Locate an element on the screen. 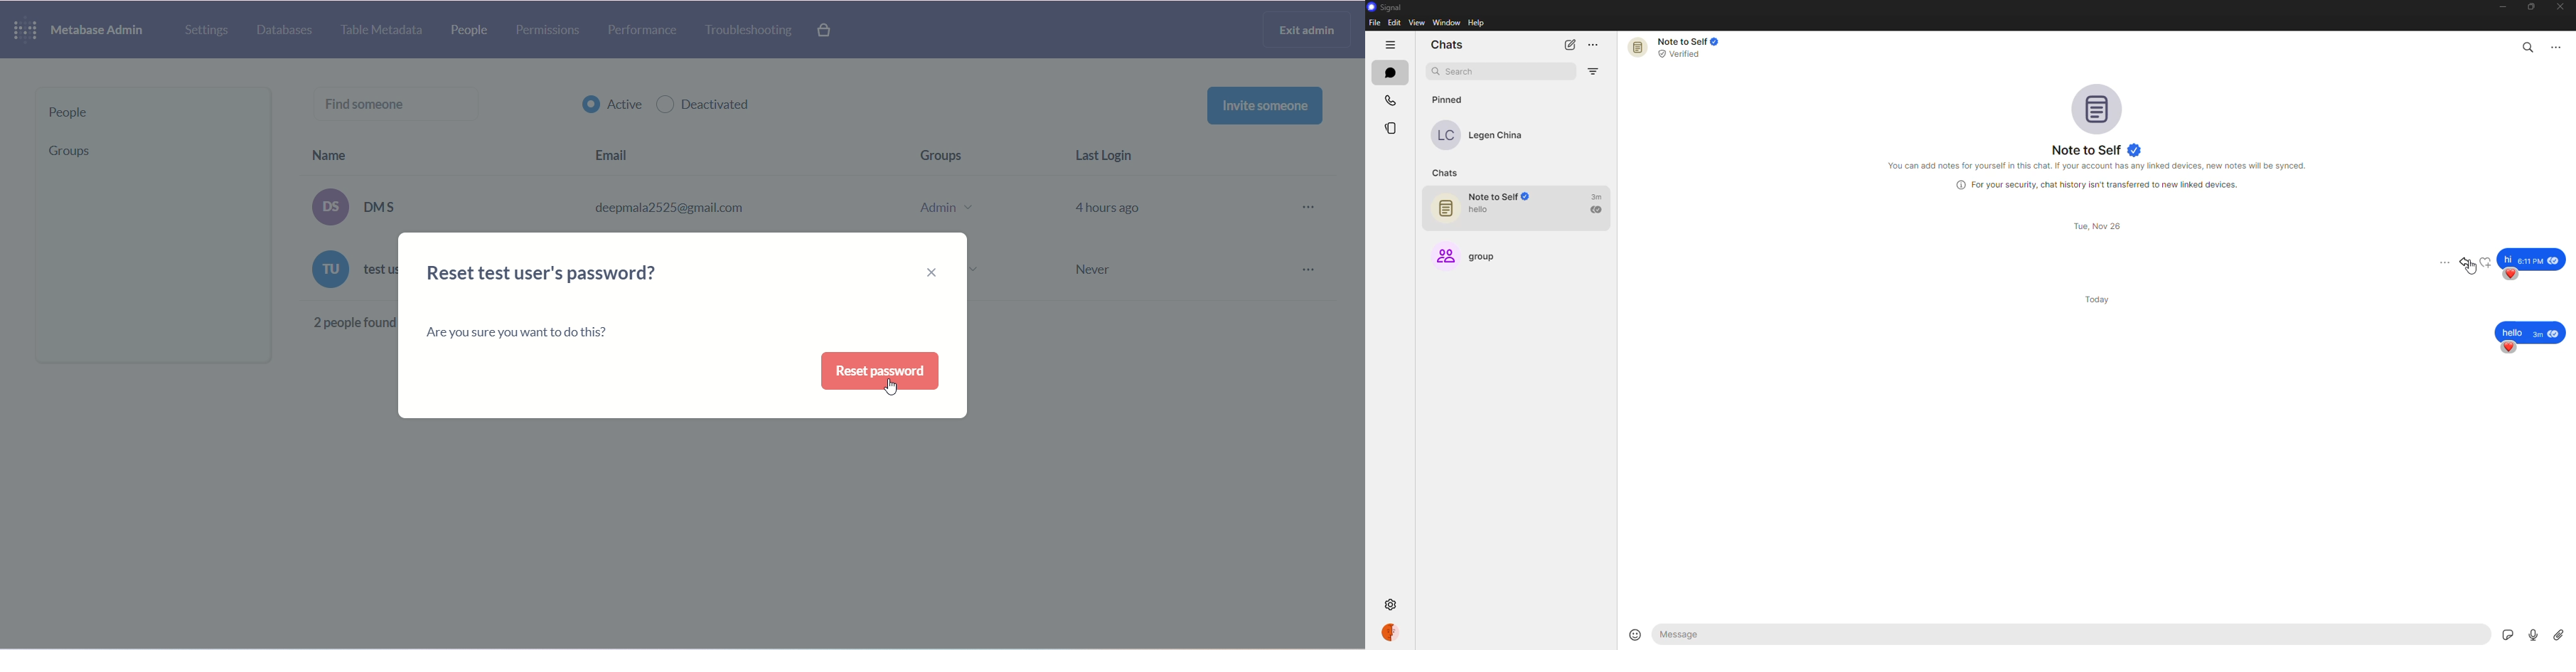 Image resolution: width=2576 pixels, height=672 pixels. file is located at coordinates (1375, 23).